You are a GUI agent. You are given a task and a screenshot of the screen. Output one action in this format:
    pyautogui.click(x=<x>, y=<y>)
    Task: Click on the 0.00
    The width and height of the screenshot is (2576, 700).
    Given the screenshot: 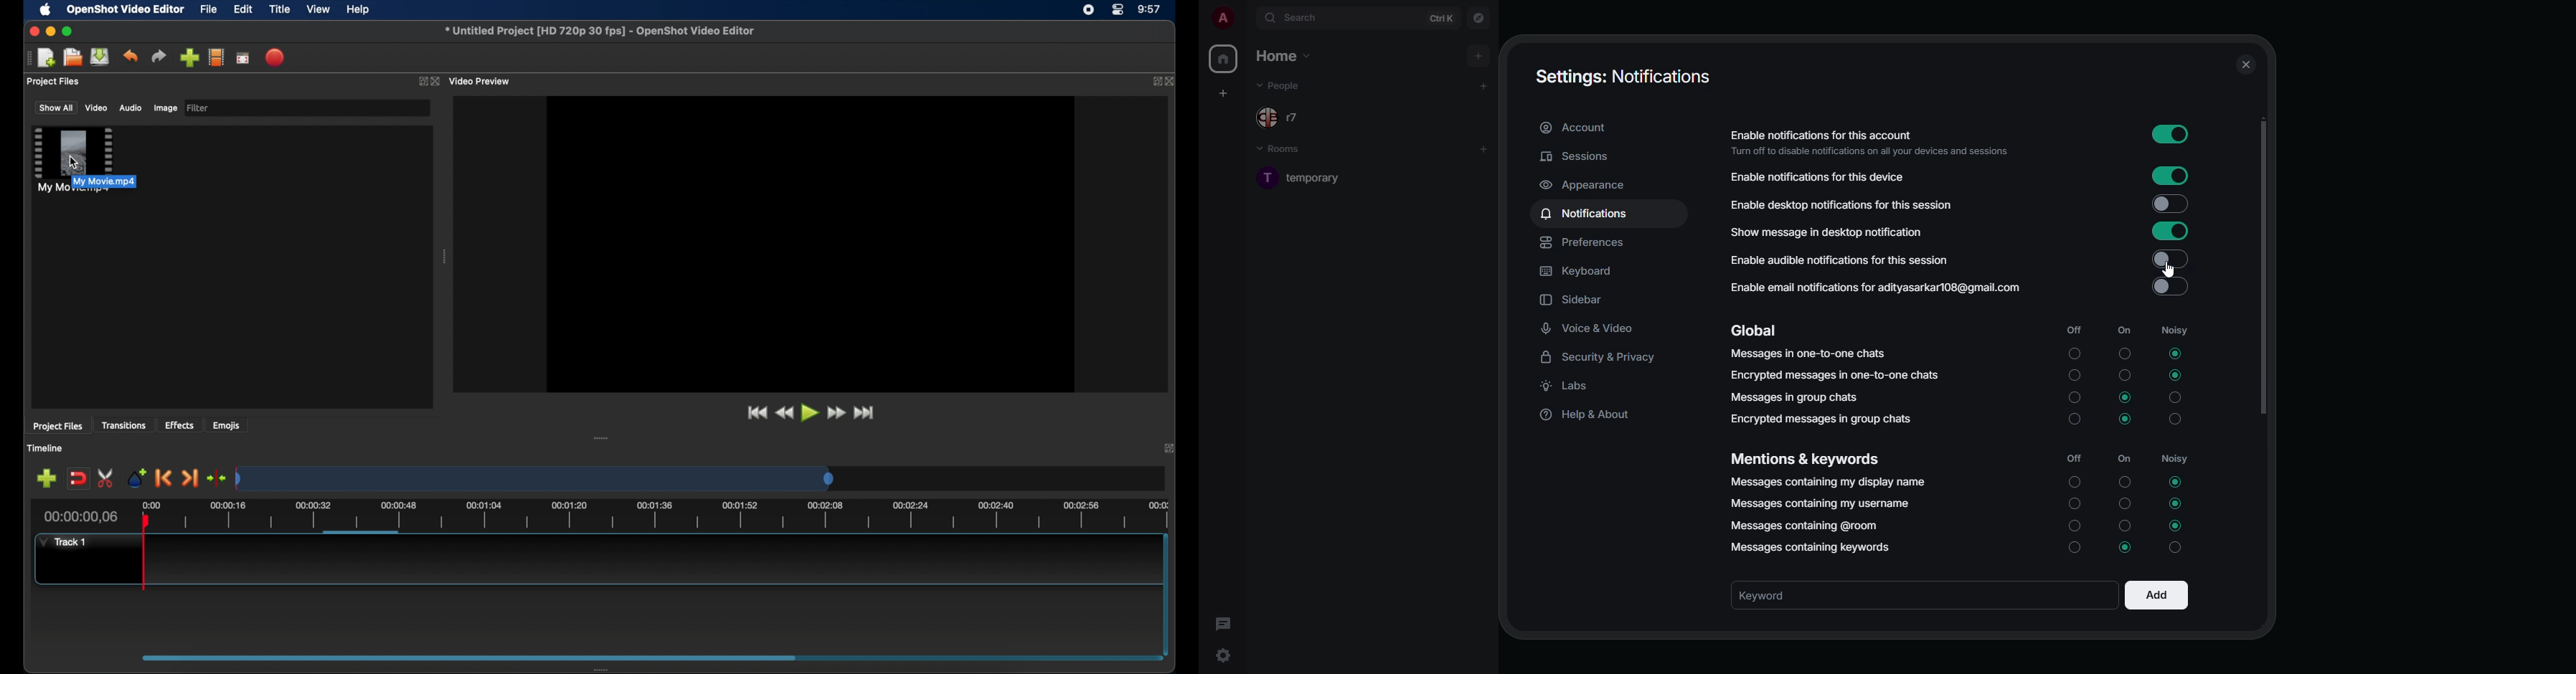 What is the action you would take?
    pyautogui.click(x=152, y=504)
    